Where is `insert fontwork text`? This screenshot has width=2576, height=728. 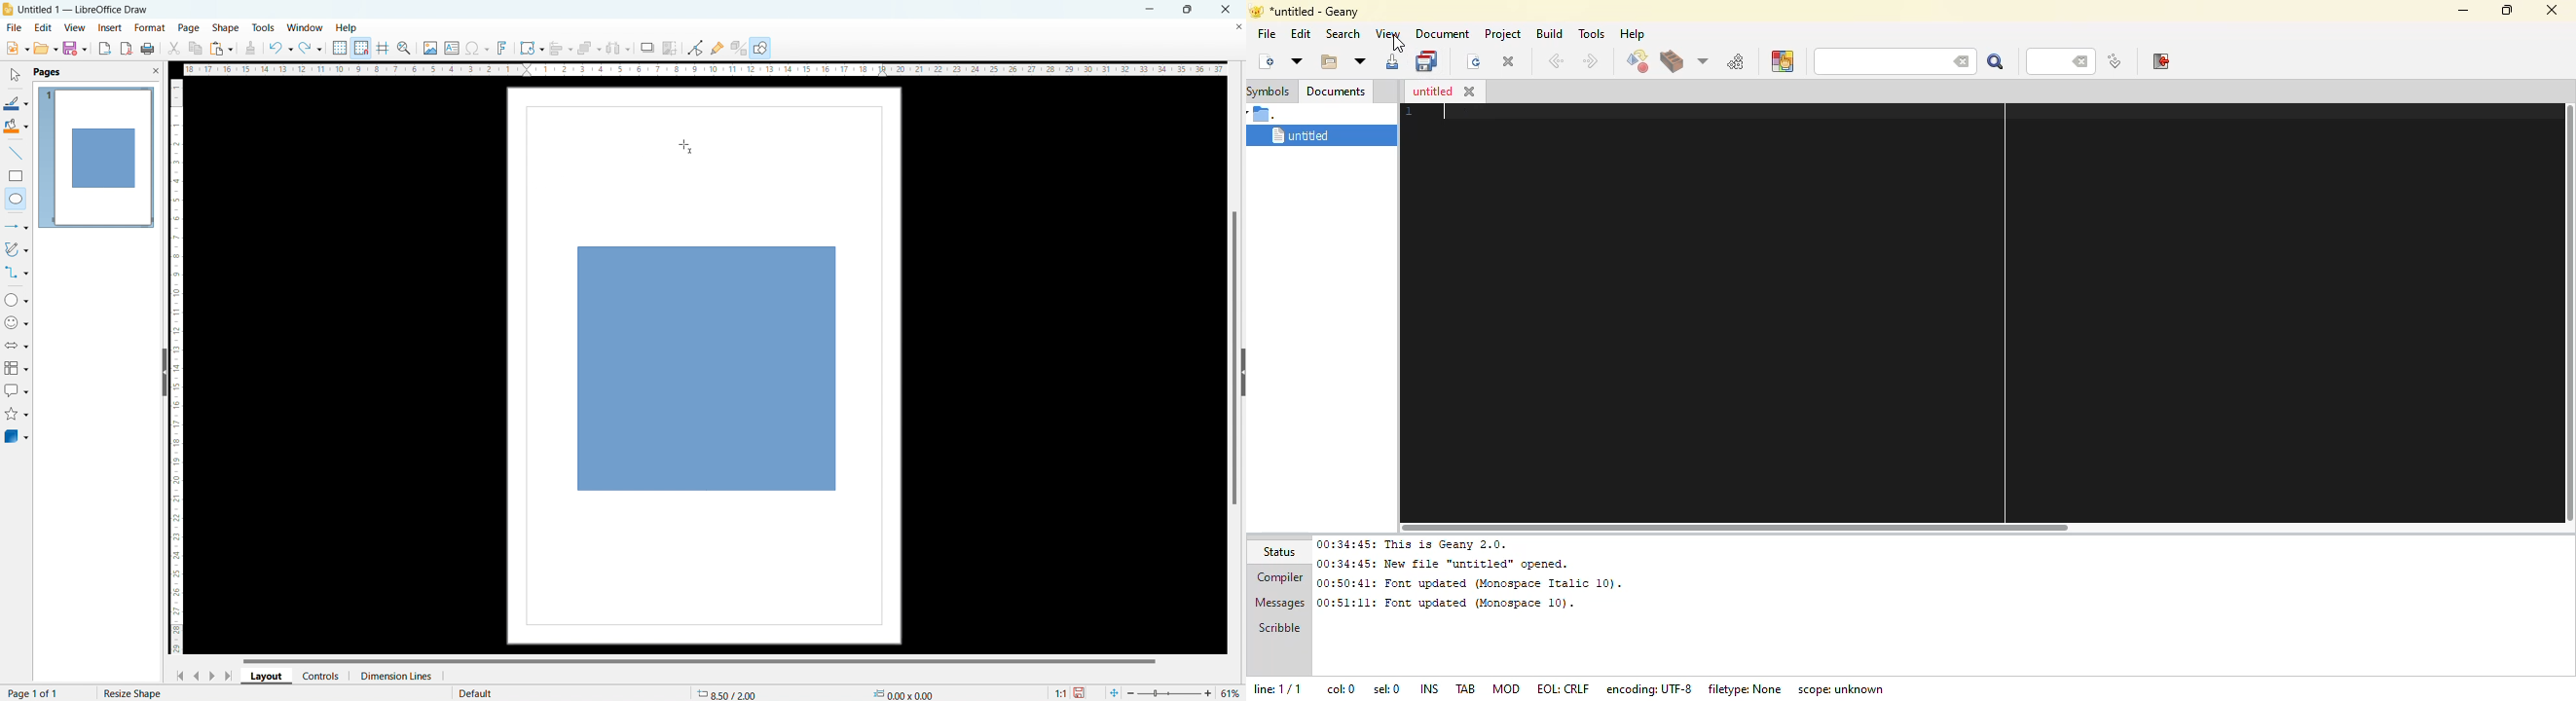 insert fontwork text is located at coordinates (502, 47).